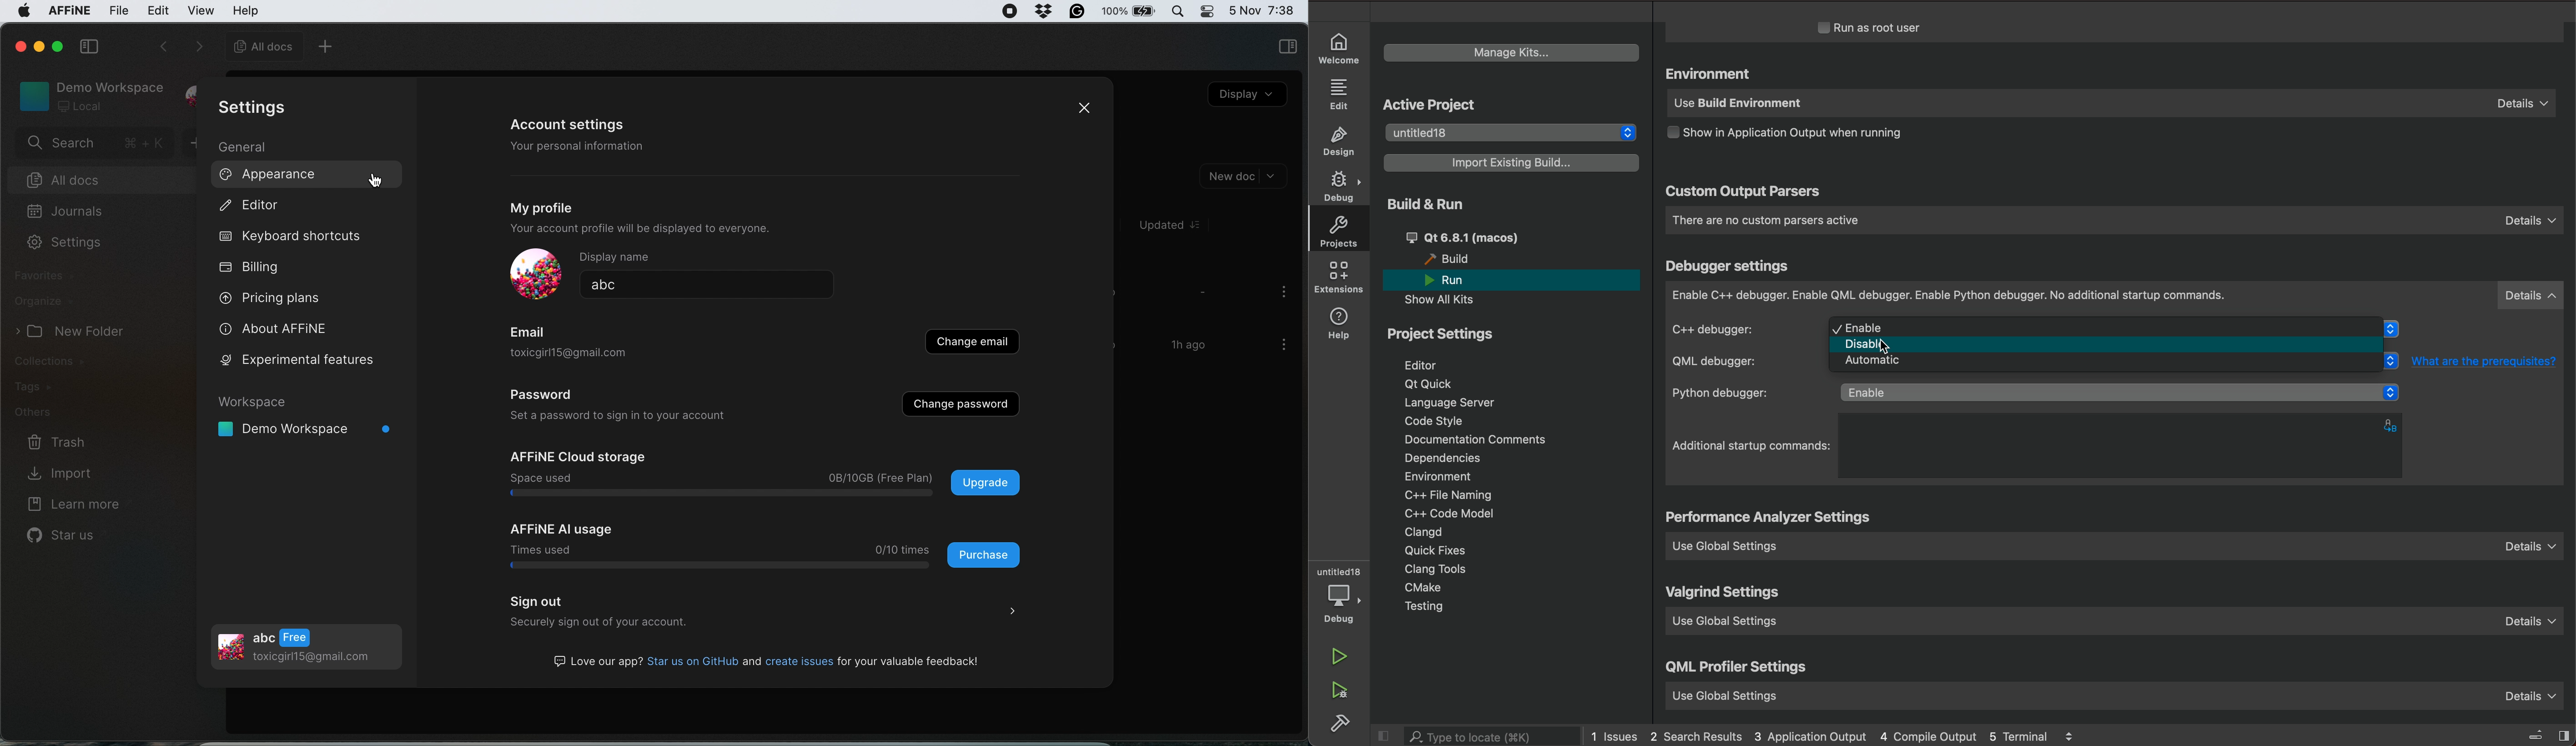 The height and width of the screenshot is (756, 2576). Describe the element at coordinates (1444, 513) in the screenshot. I see `code model` at that location.